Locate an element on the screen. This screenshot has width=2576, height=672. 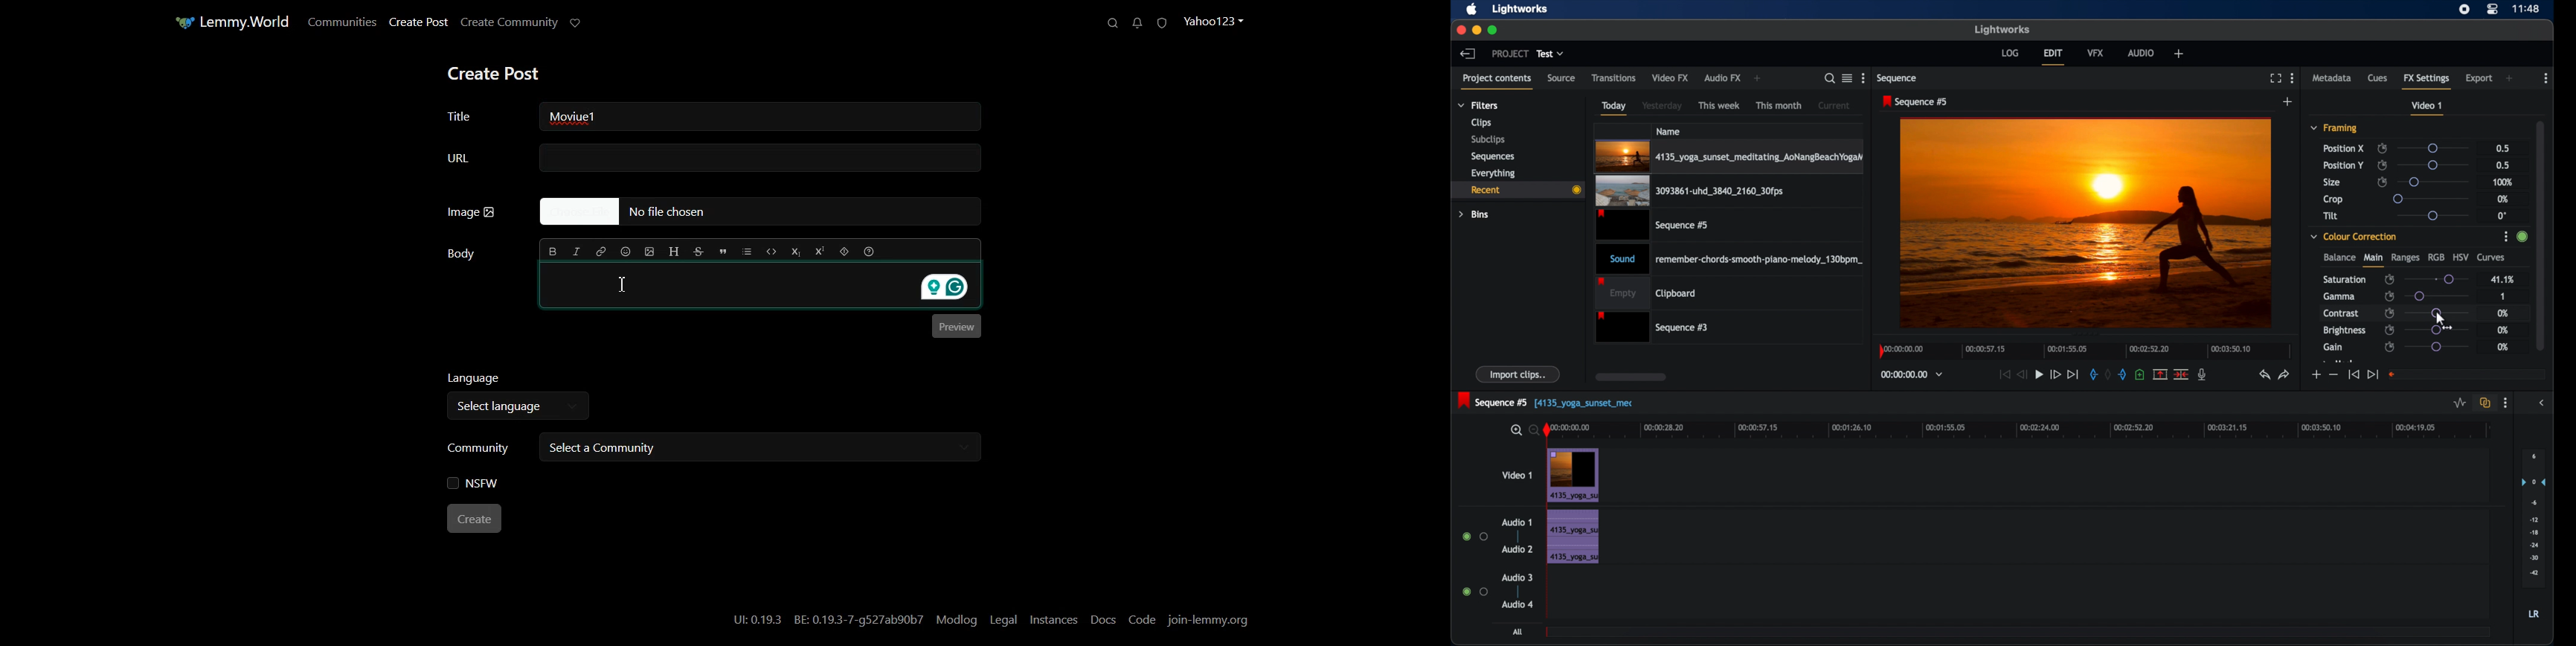
position is located at coordinates (2344, 165).